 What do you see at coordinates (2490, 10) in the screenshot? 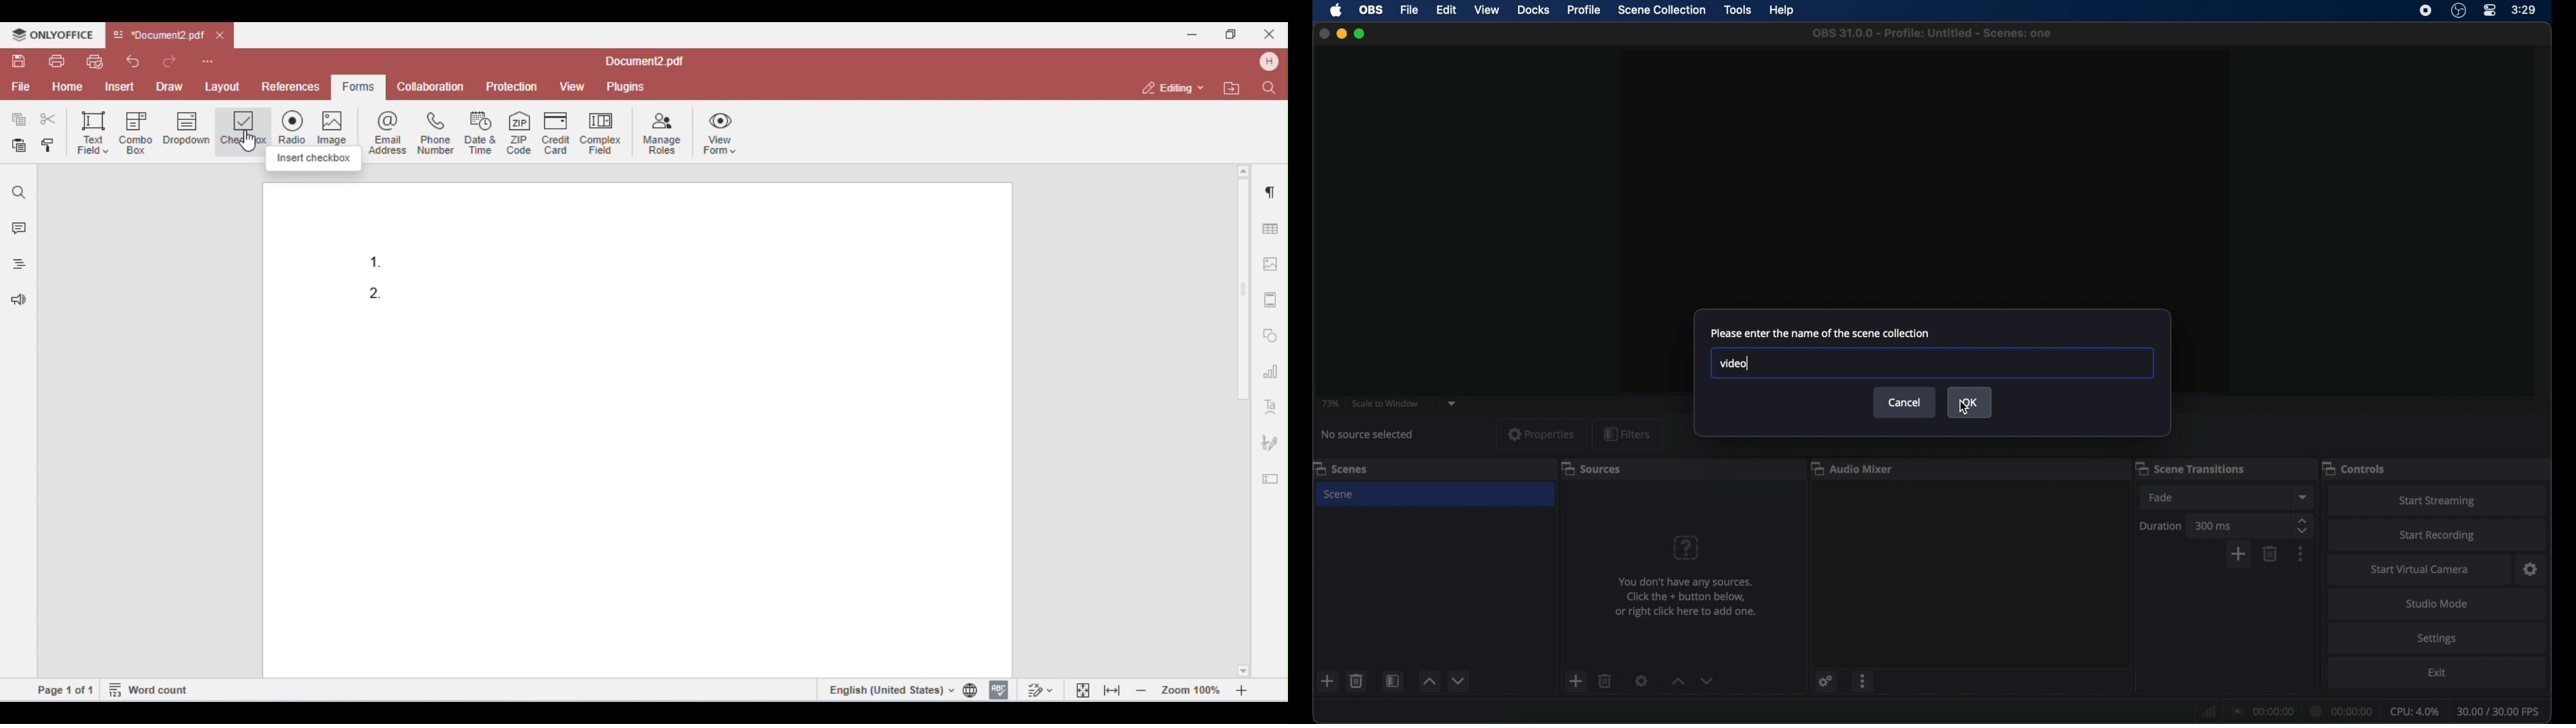
I see `control center` at bounding box center [2490, 10].